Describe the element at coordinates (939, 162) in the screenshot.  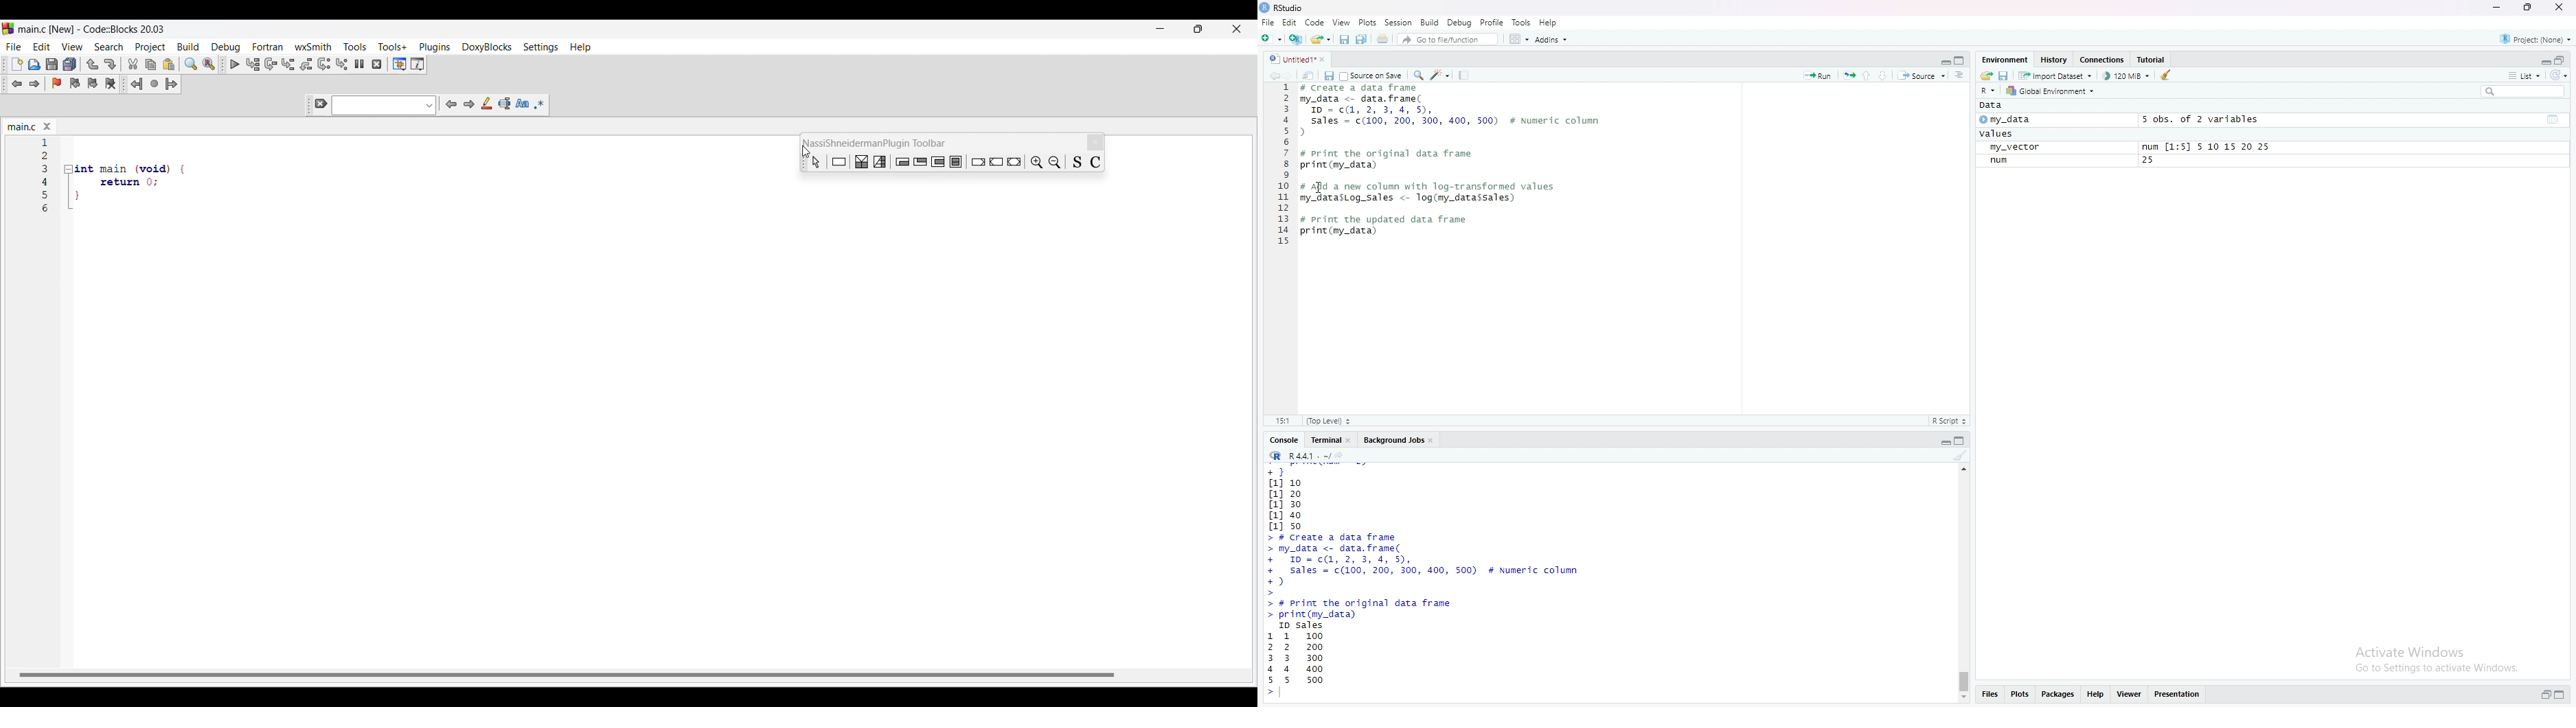
I see `` at that location.